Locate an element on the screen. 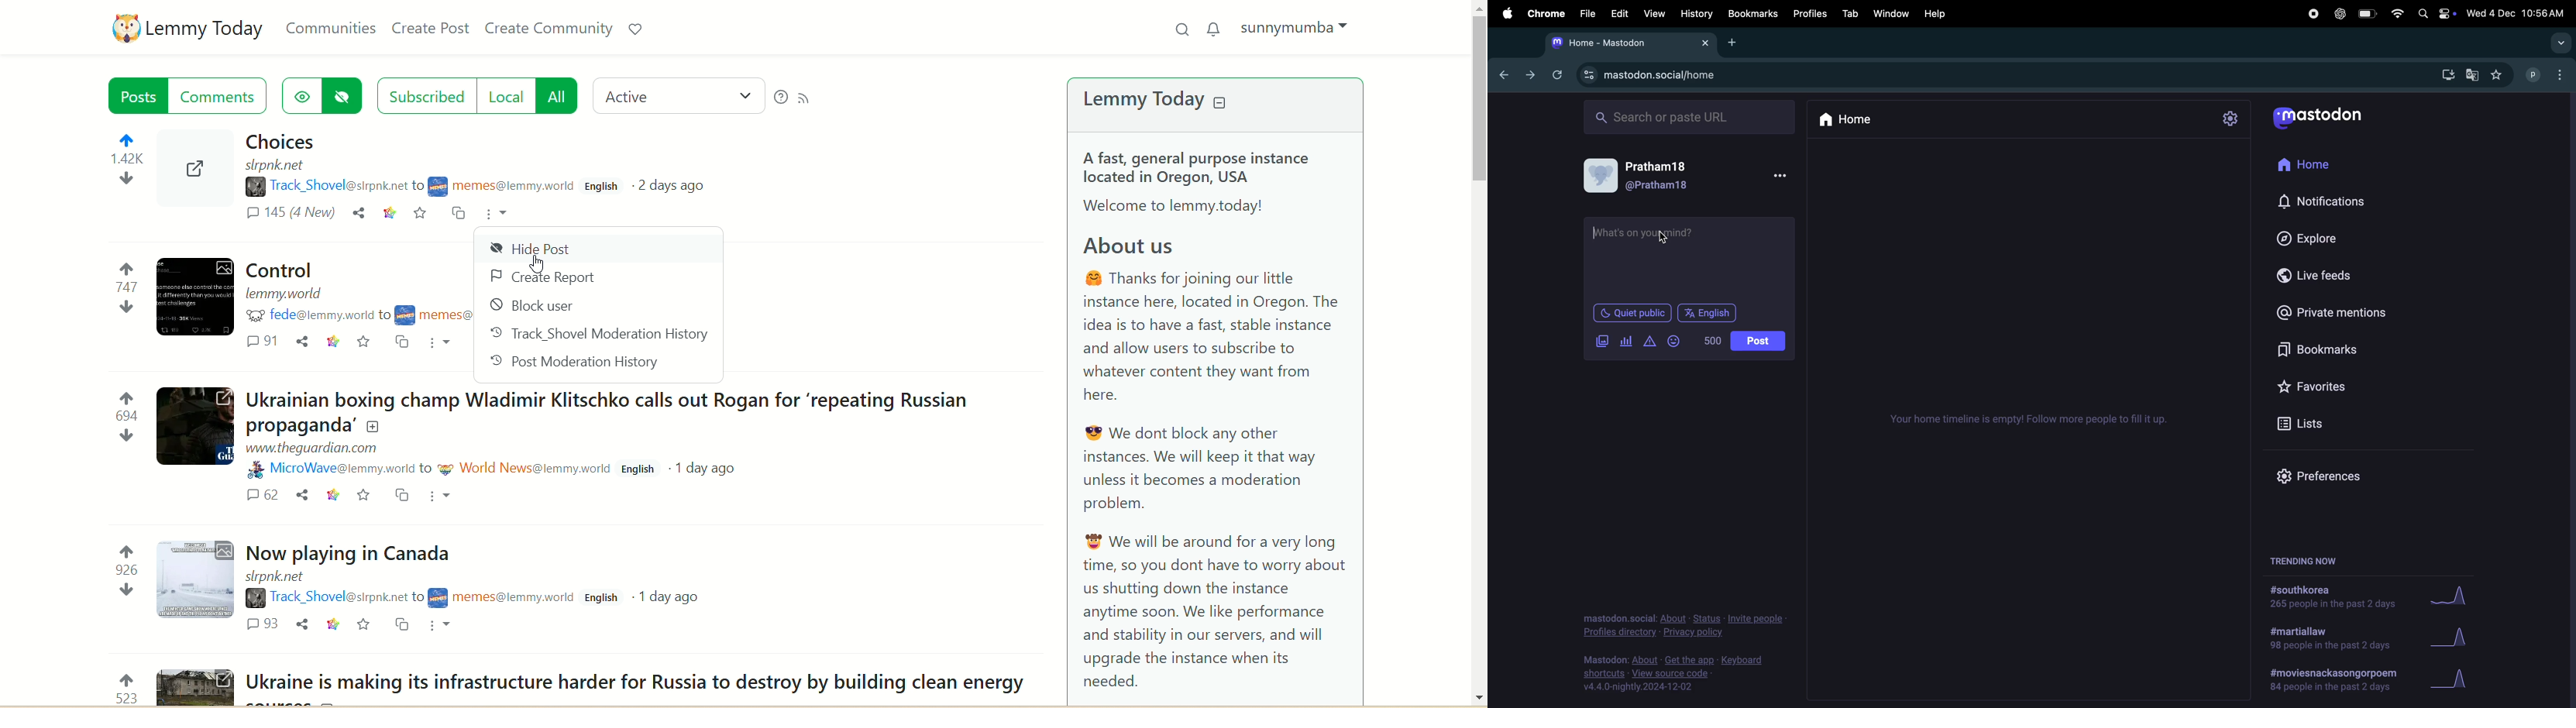 This screenshot has height=728, width=2576. user profile is located at coordinates (2547, 73).